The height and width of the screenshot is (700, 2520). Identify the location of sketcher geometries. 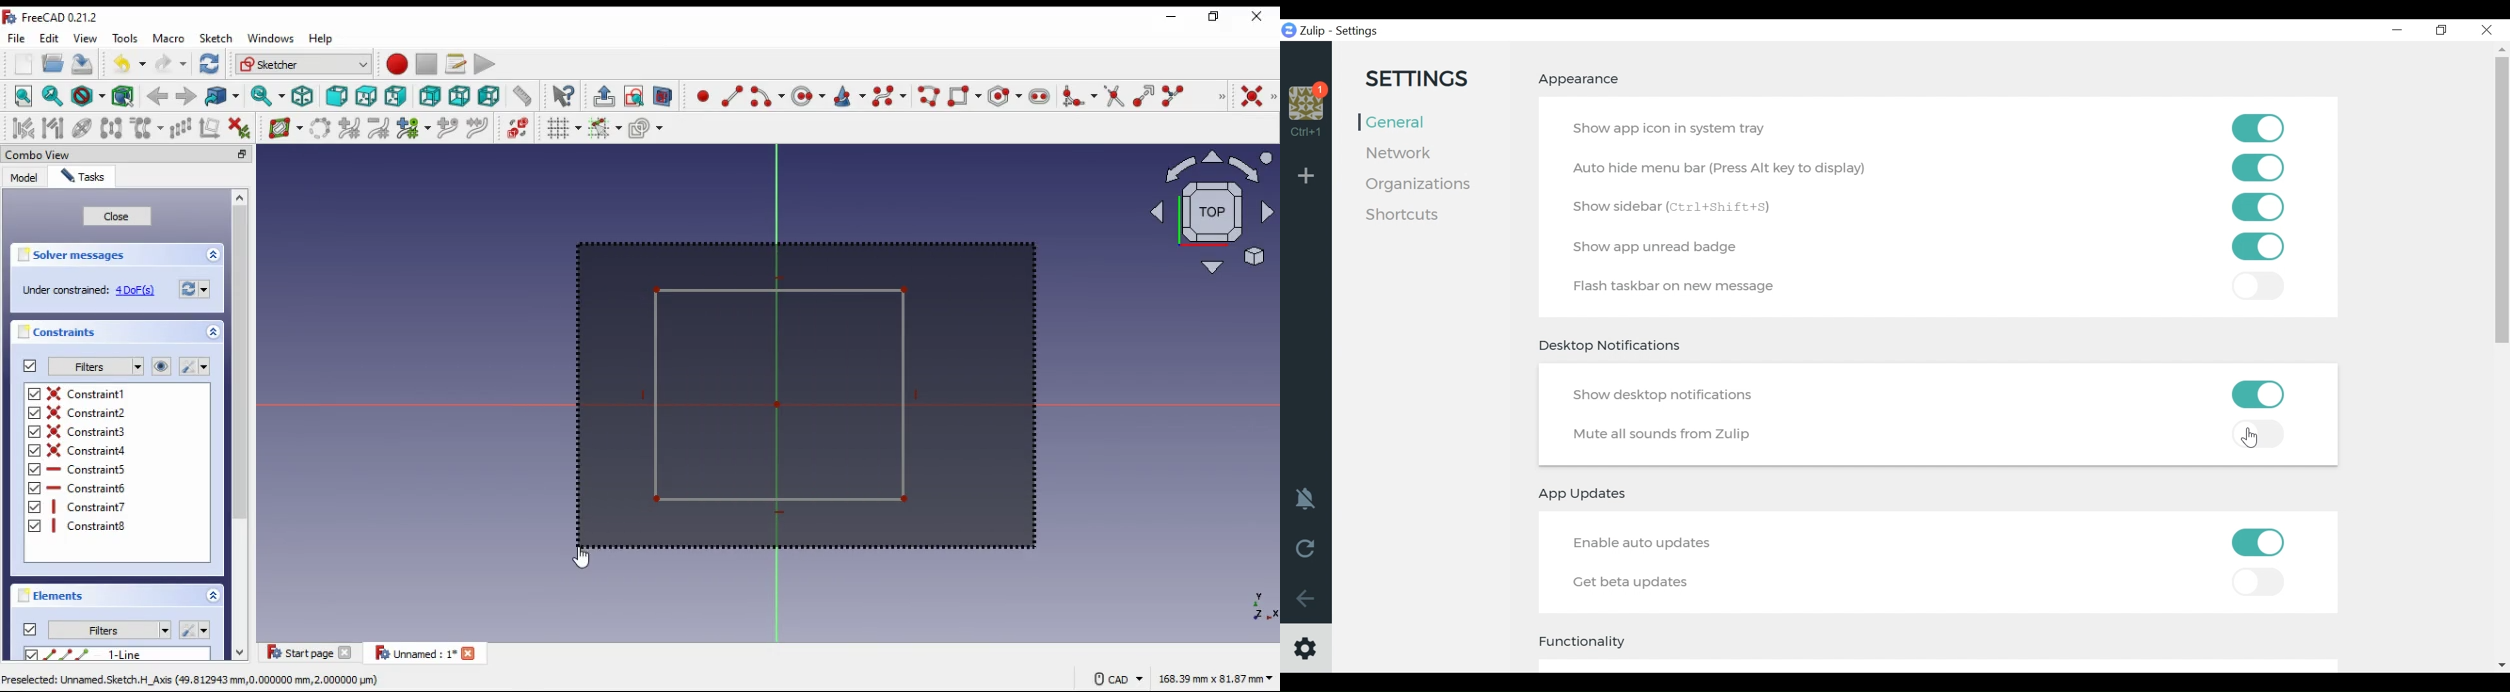
(1221, 95).